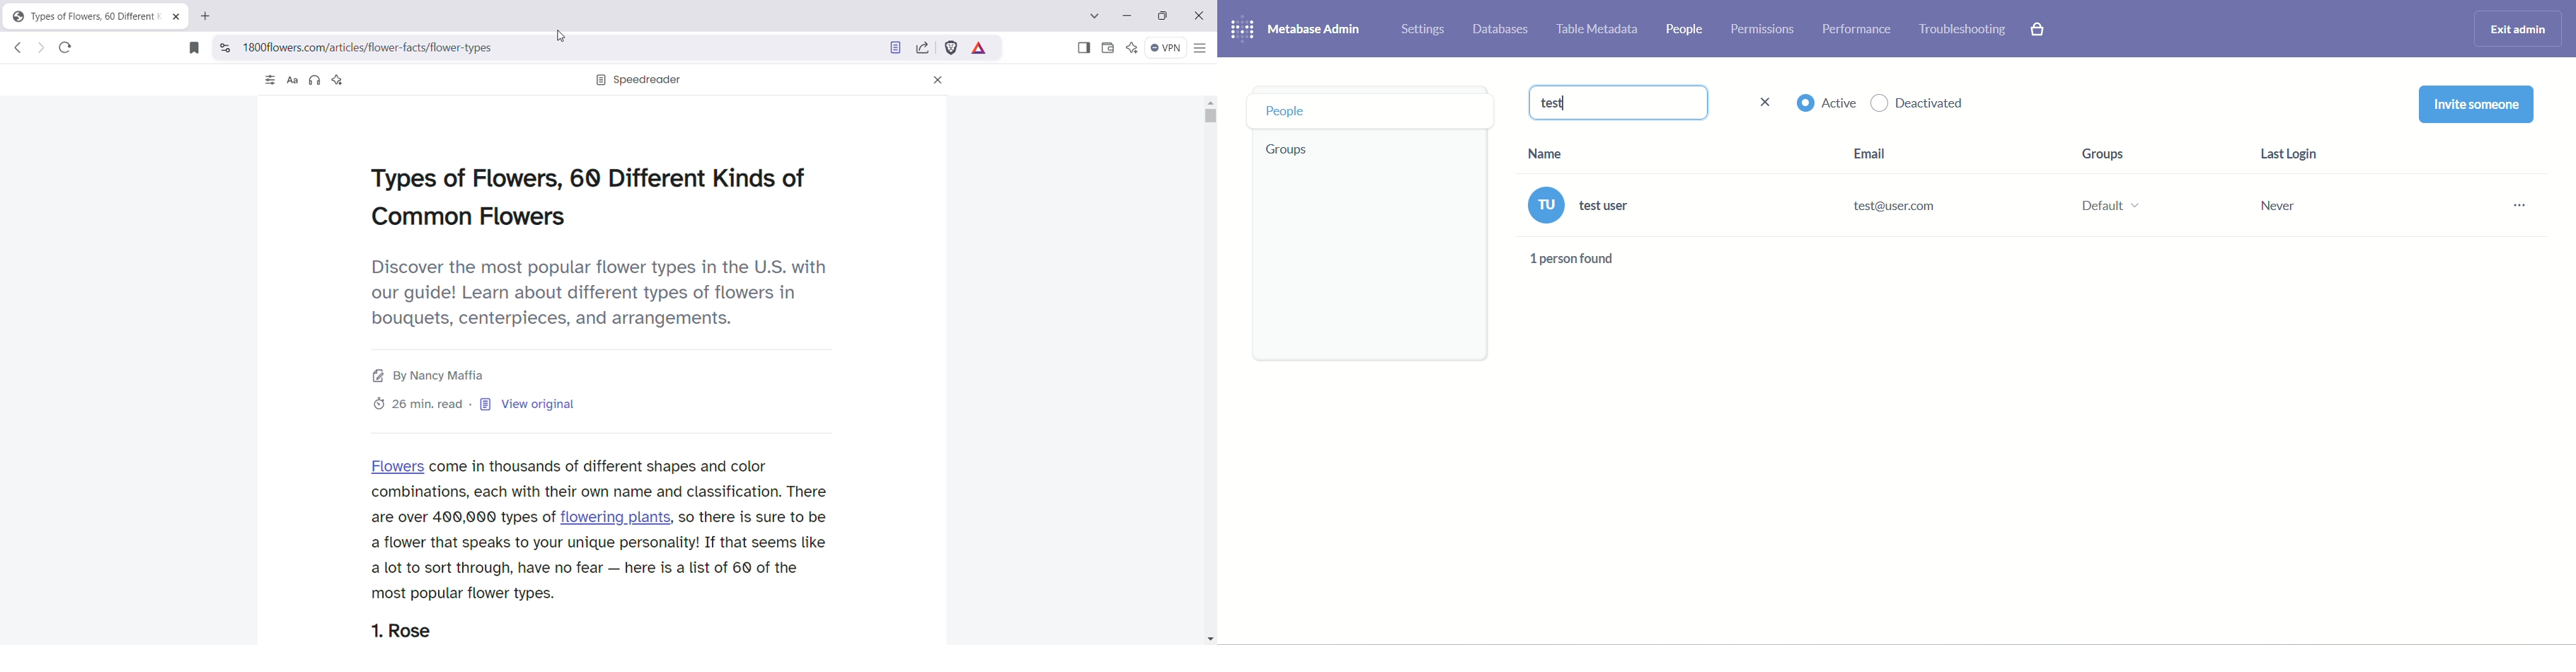  I want to click on Cursor, so click(560, 38).